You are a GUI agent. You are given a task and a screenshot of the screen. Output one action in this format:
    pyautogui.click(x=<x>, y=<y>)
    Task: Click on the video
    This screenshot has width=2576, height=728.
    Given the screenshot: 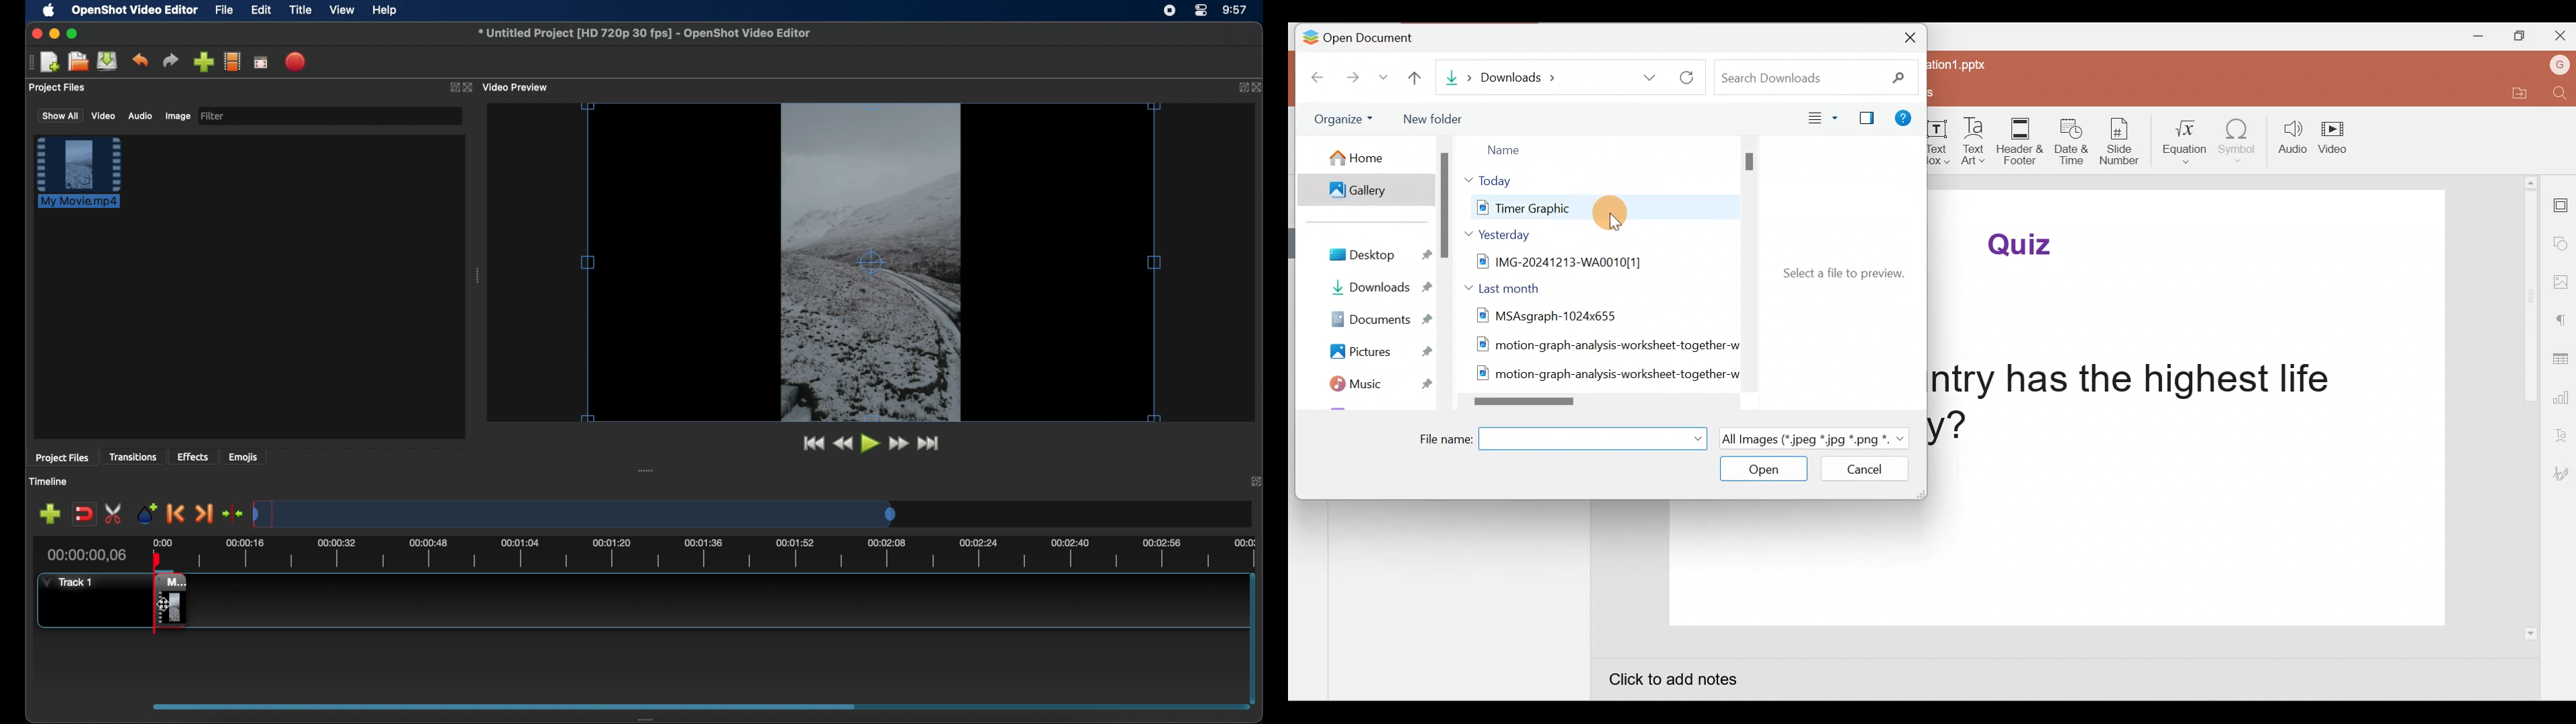 What is the action you would take?
    pyautogui.click(x=104, y=115)
    